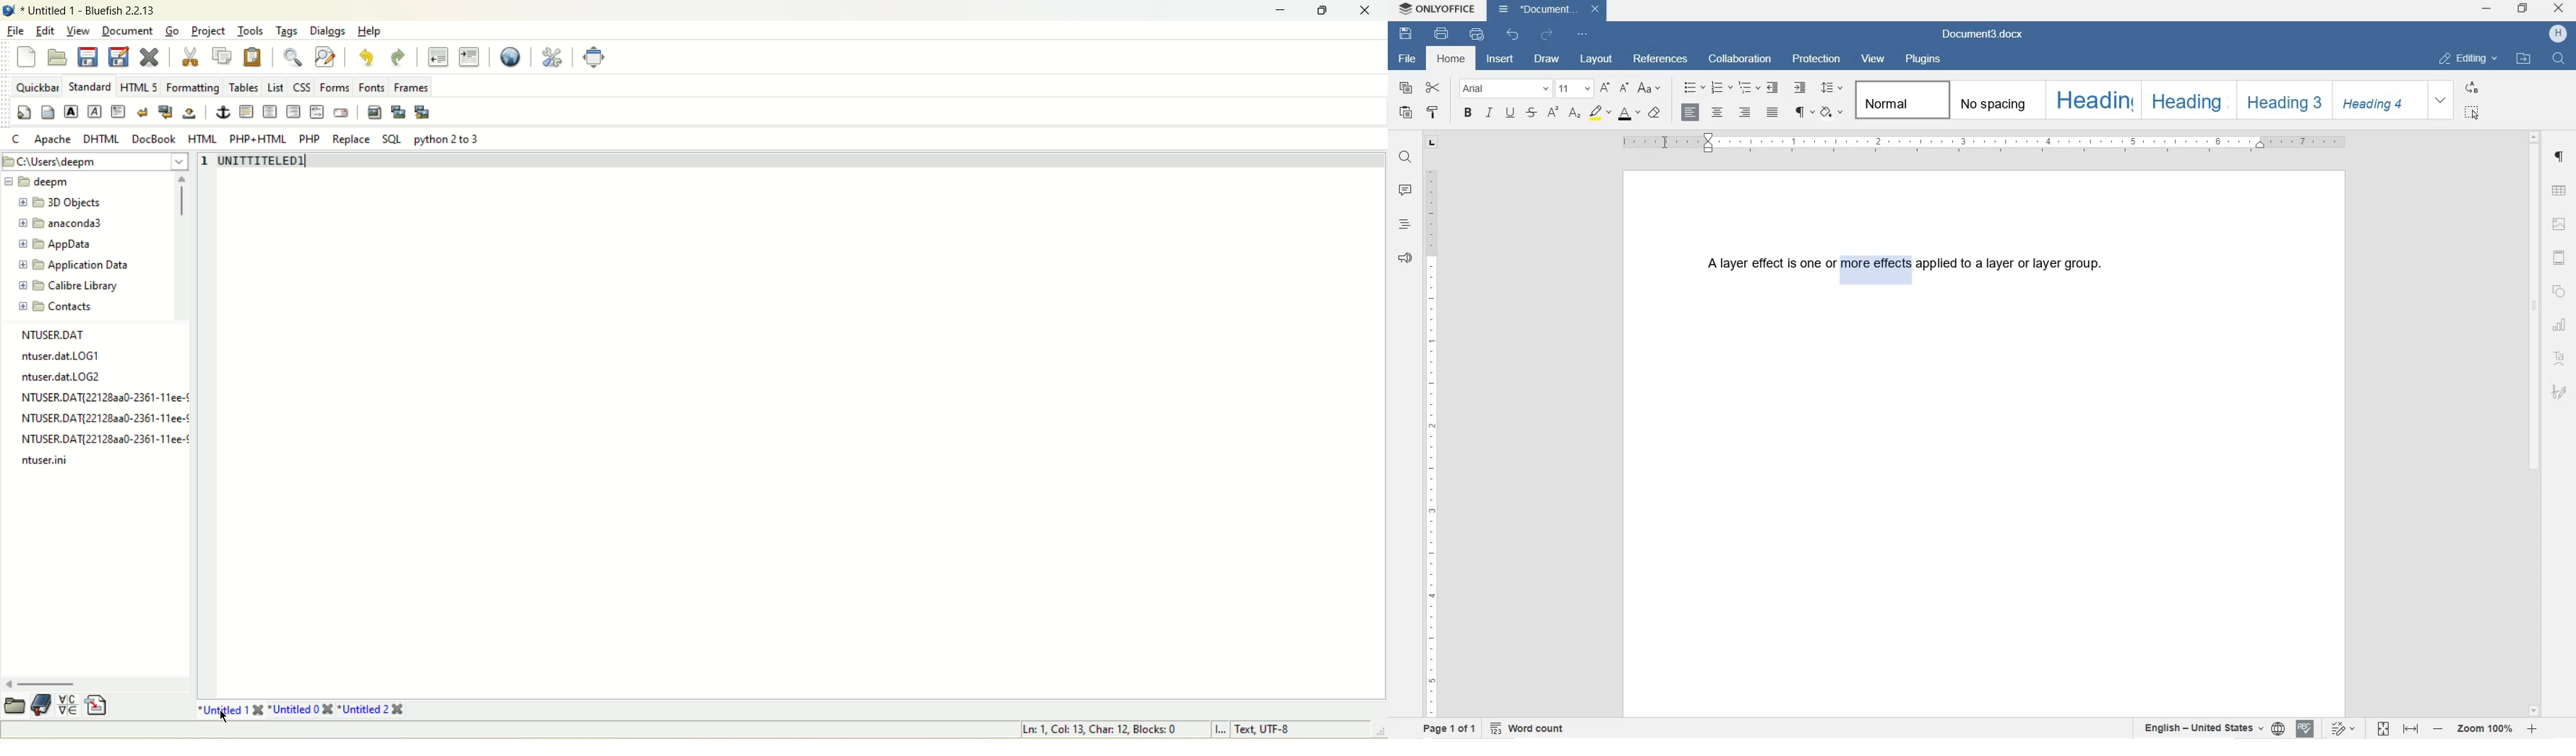 The height and width of the screenshot is (756, 2576). I want to click on RESTORE, so click(2523, 11).